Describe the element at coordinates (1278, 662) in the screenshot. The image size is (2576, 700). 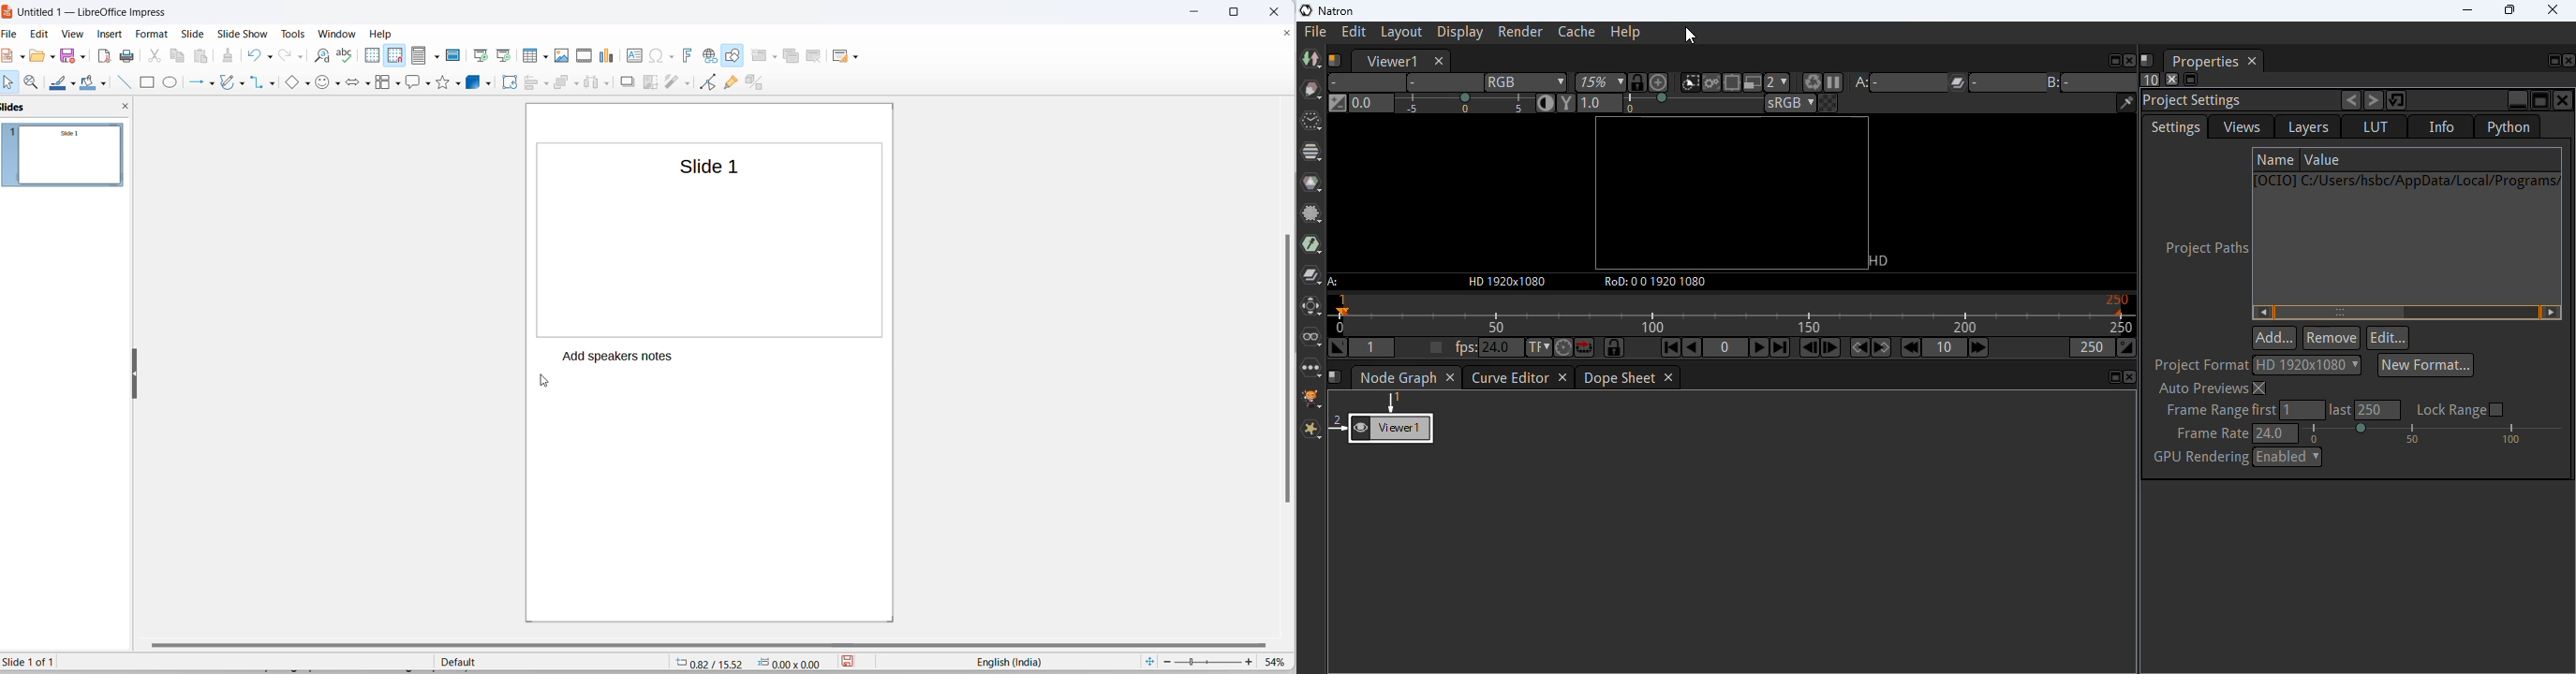
I see `zoom percentage` at that location.